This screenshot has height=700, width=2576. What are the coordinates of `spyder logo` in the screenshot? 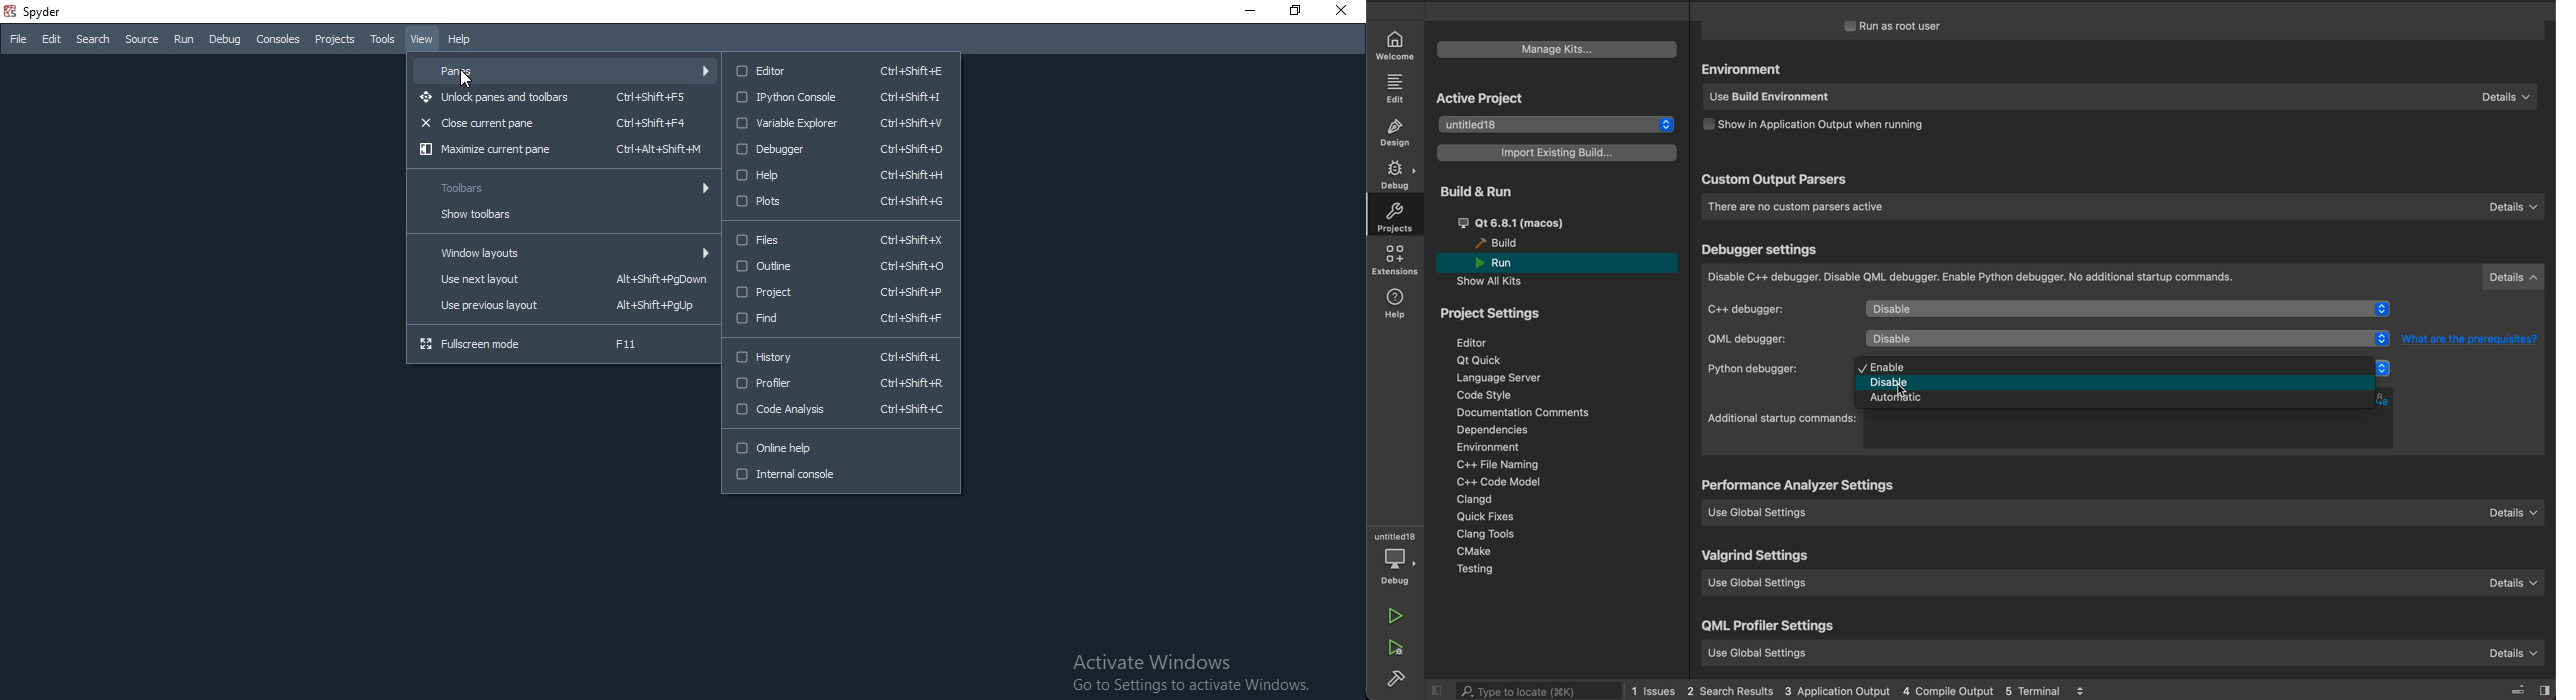 It's located at (10, 14).